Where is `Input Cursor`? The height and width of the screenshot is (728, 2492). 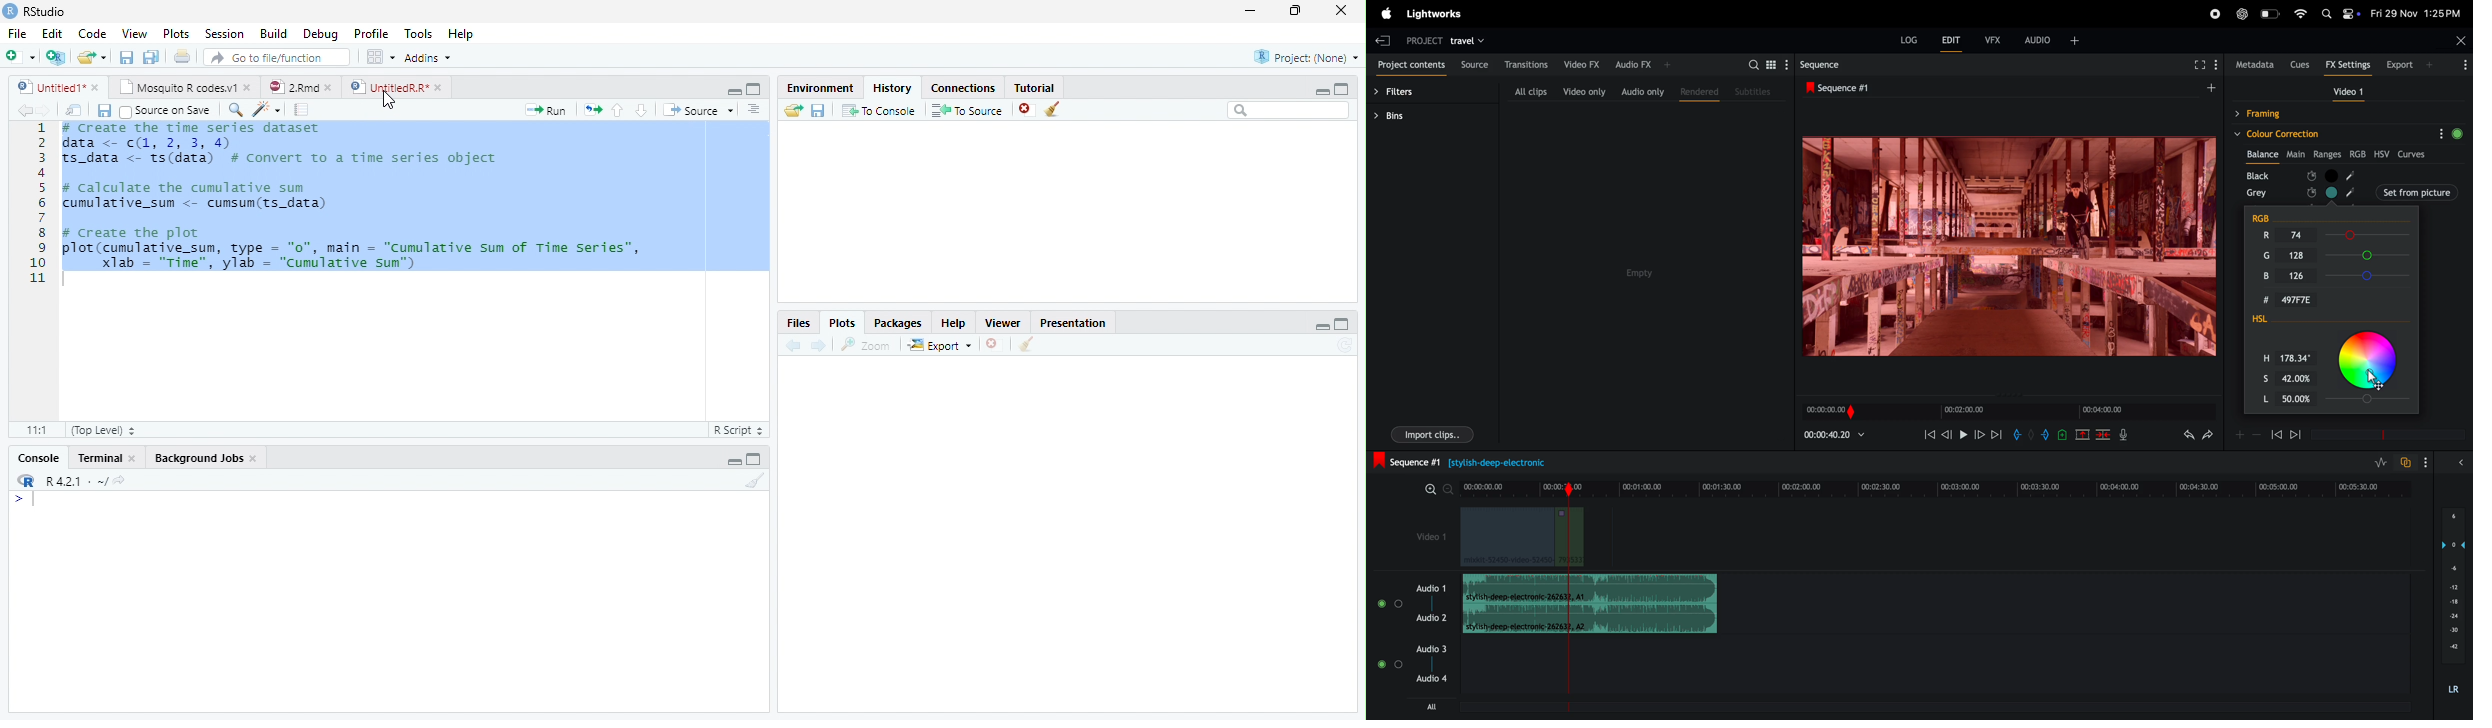 Input Cursor is located at coordinates (41, 496).